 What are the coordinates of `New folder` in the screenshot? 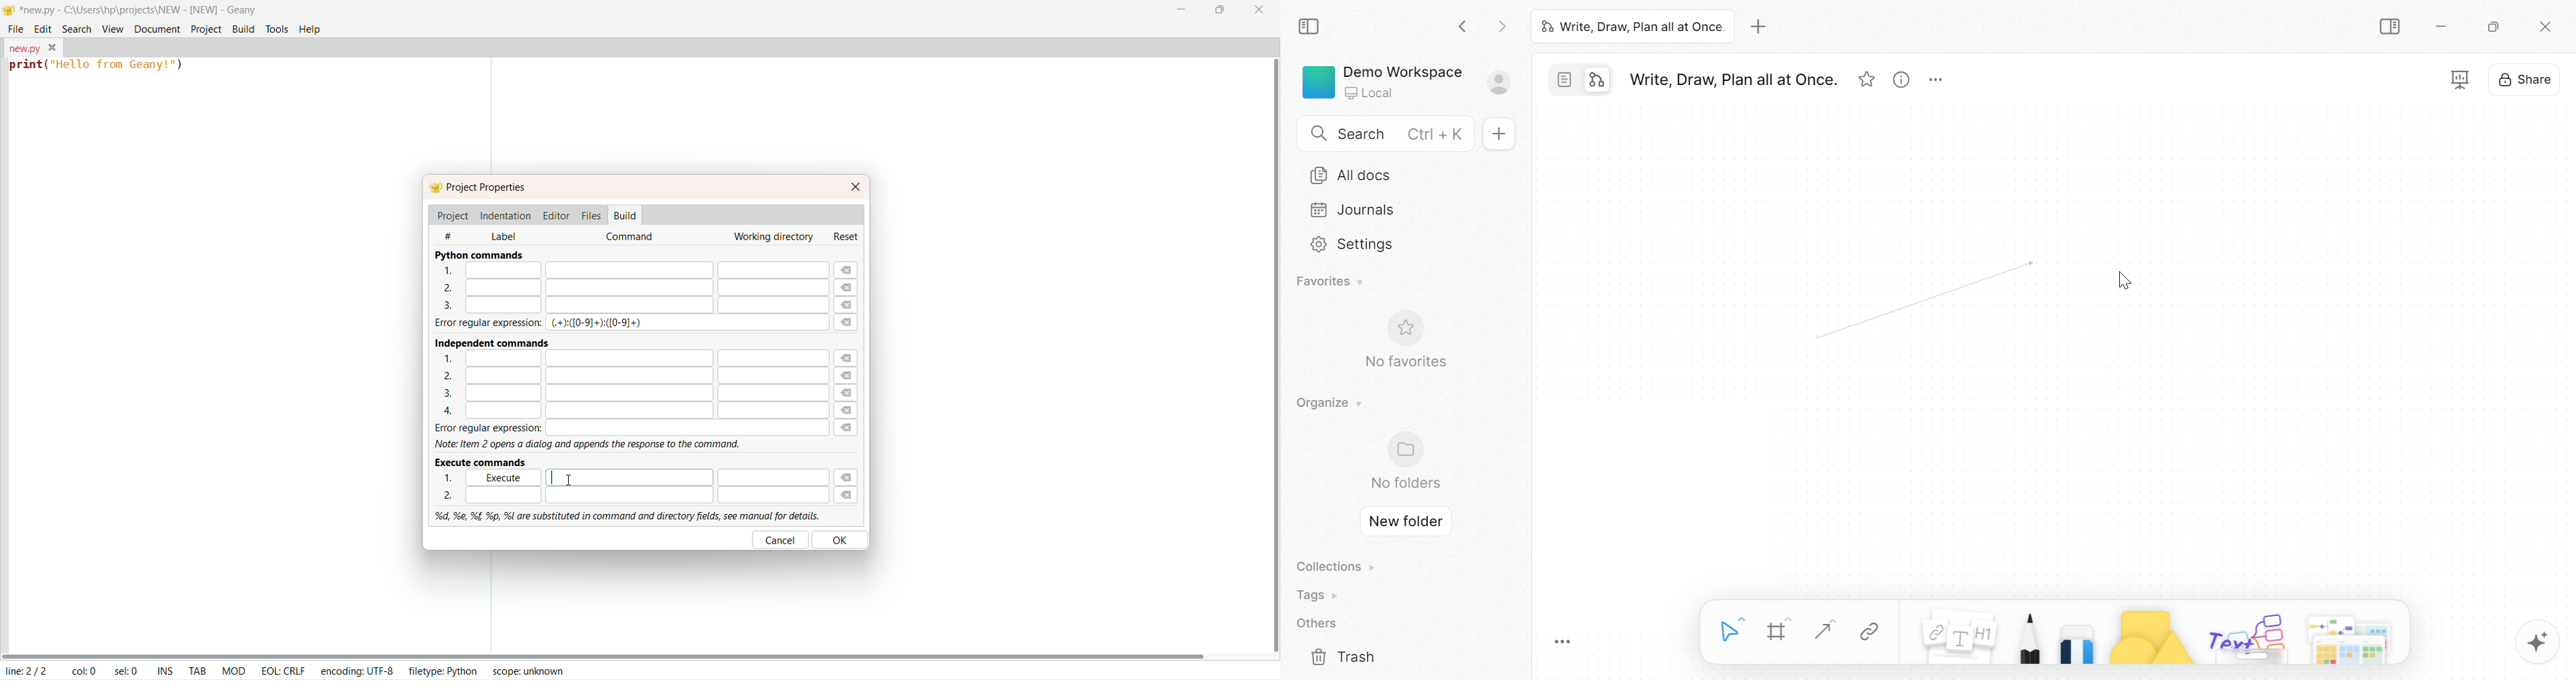 It's located at (1406, 521).